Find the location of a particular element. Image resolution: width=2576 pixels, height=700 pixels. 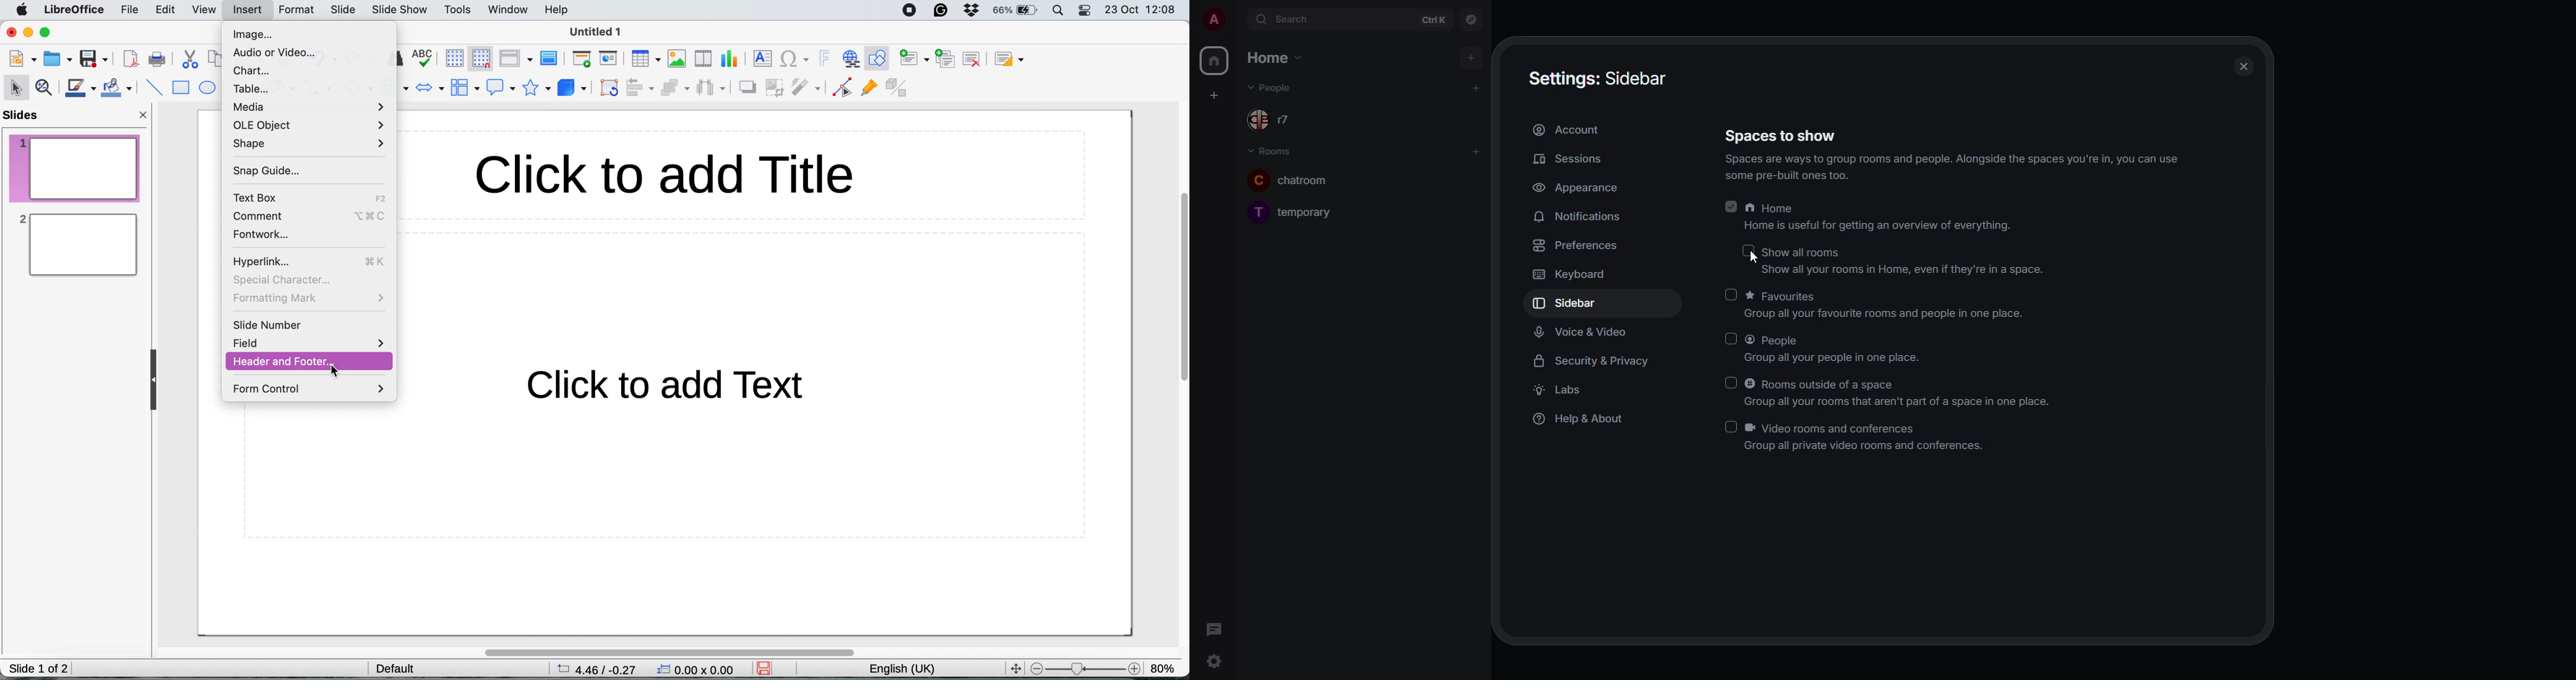

quick settings is located at coordinates (1213, 661).